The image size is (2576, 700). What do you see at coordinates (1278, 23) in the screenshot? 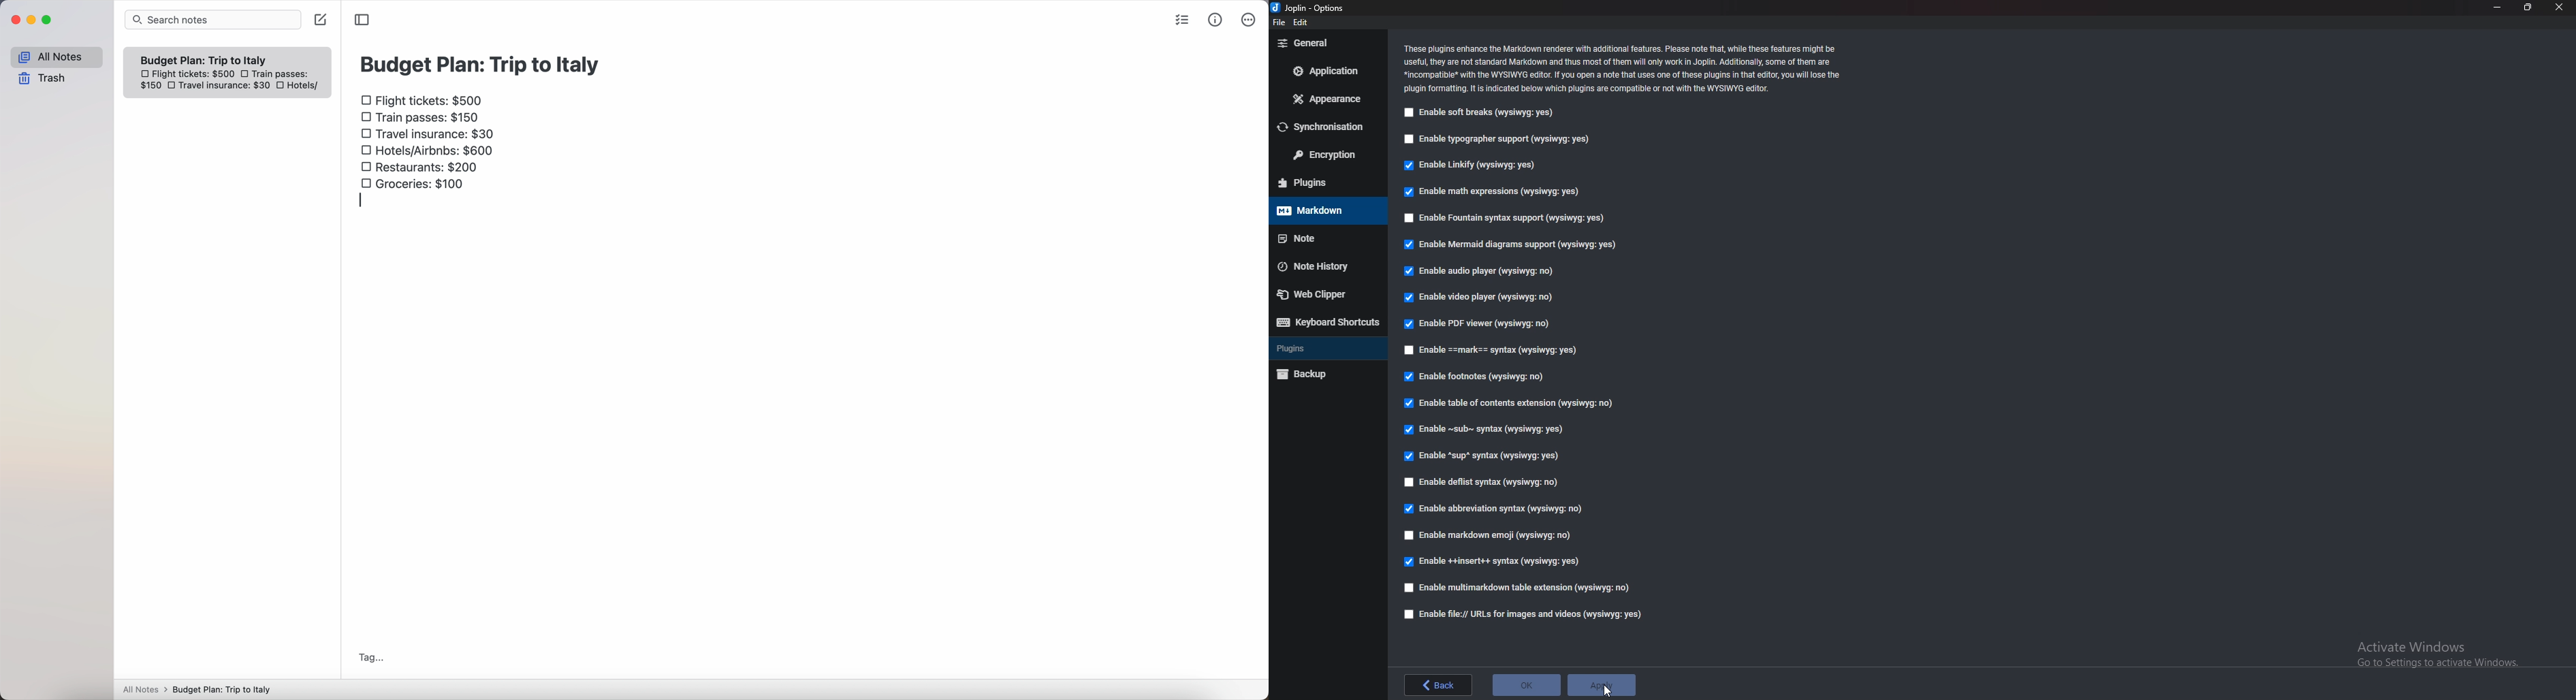
I see `file` at bounding box center [1278, 23].